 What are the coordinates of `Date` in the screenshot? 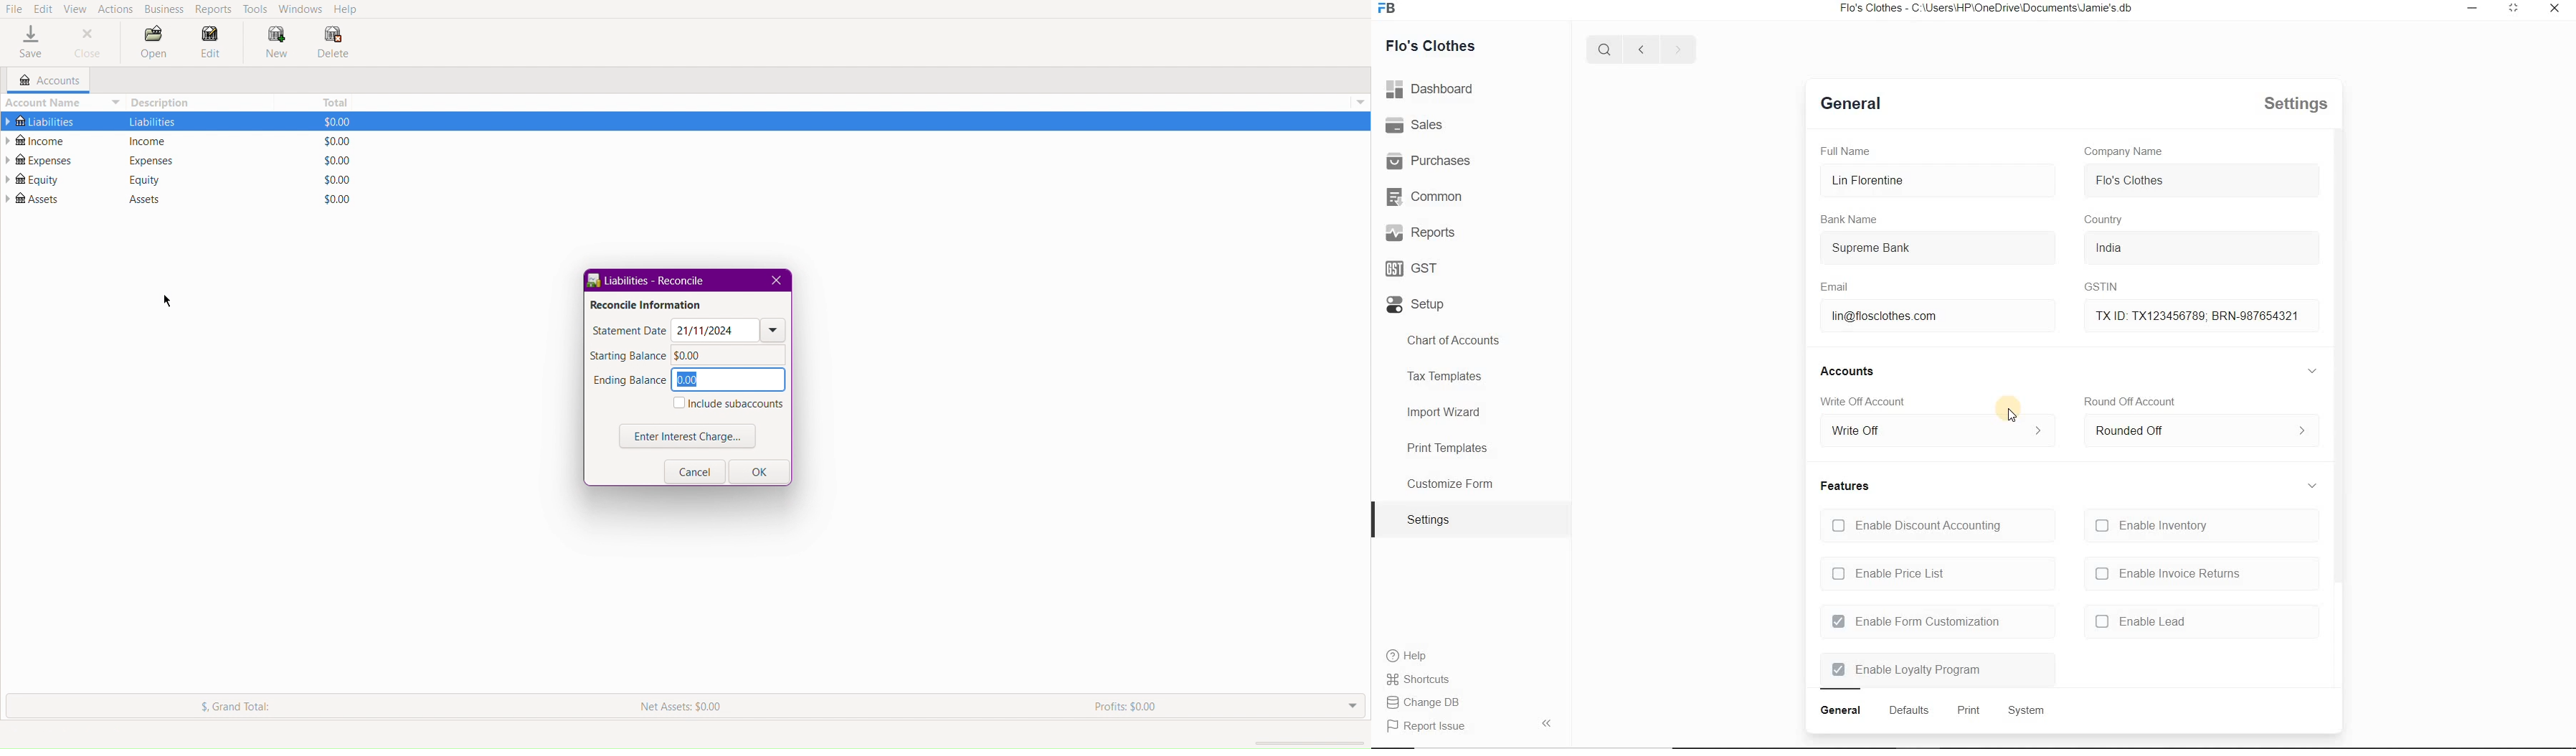 It's located at (727, 331).